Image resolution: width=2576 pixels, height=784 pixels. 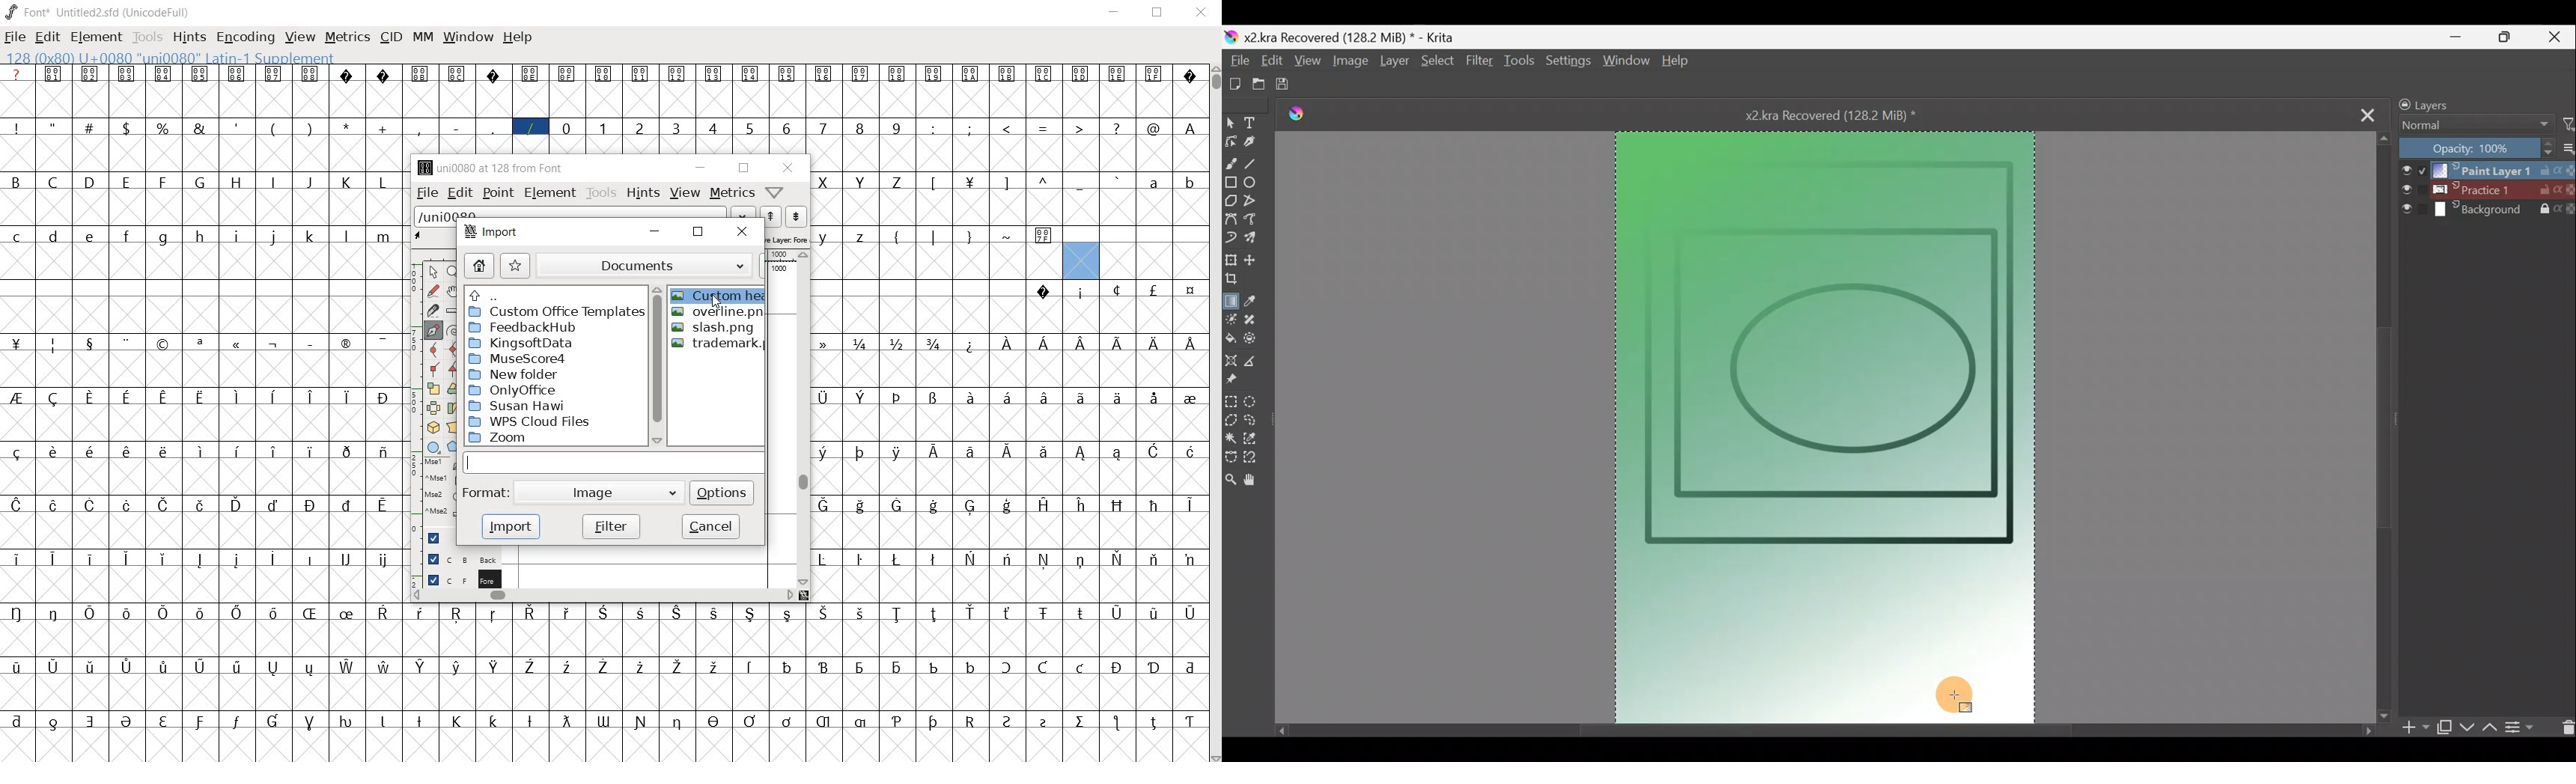 I want to click on glyph, so click(x=347, y=667).